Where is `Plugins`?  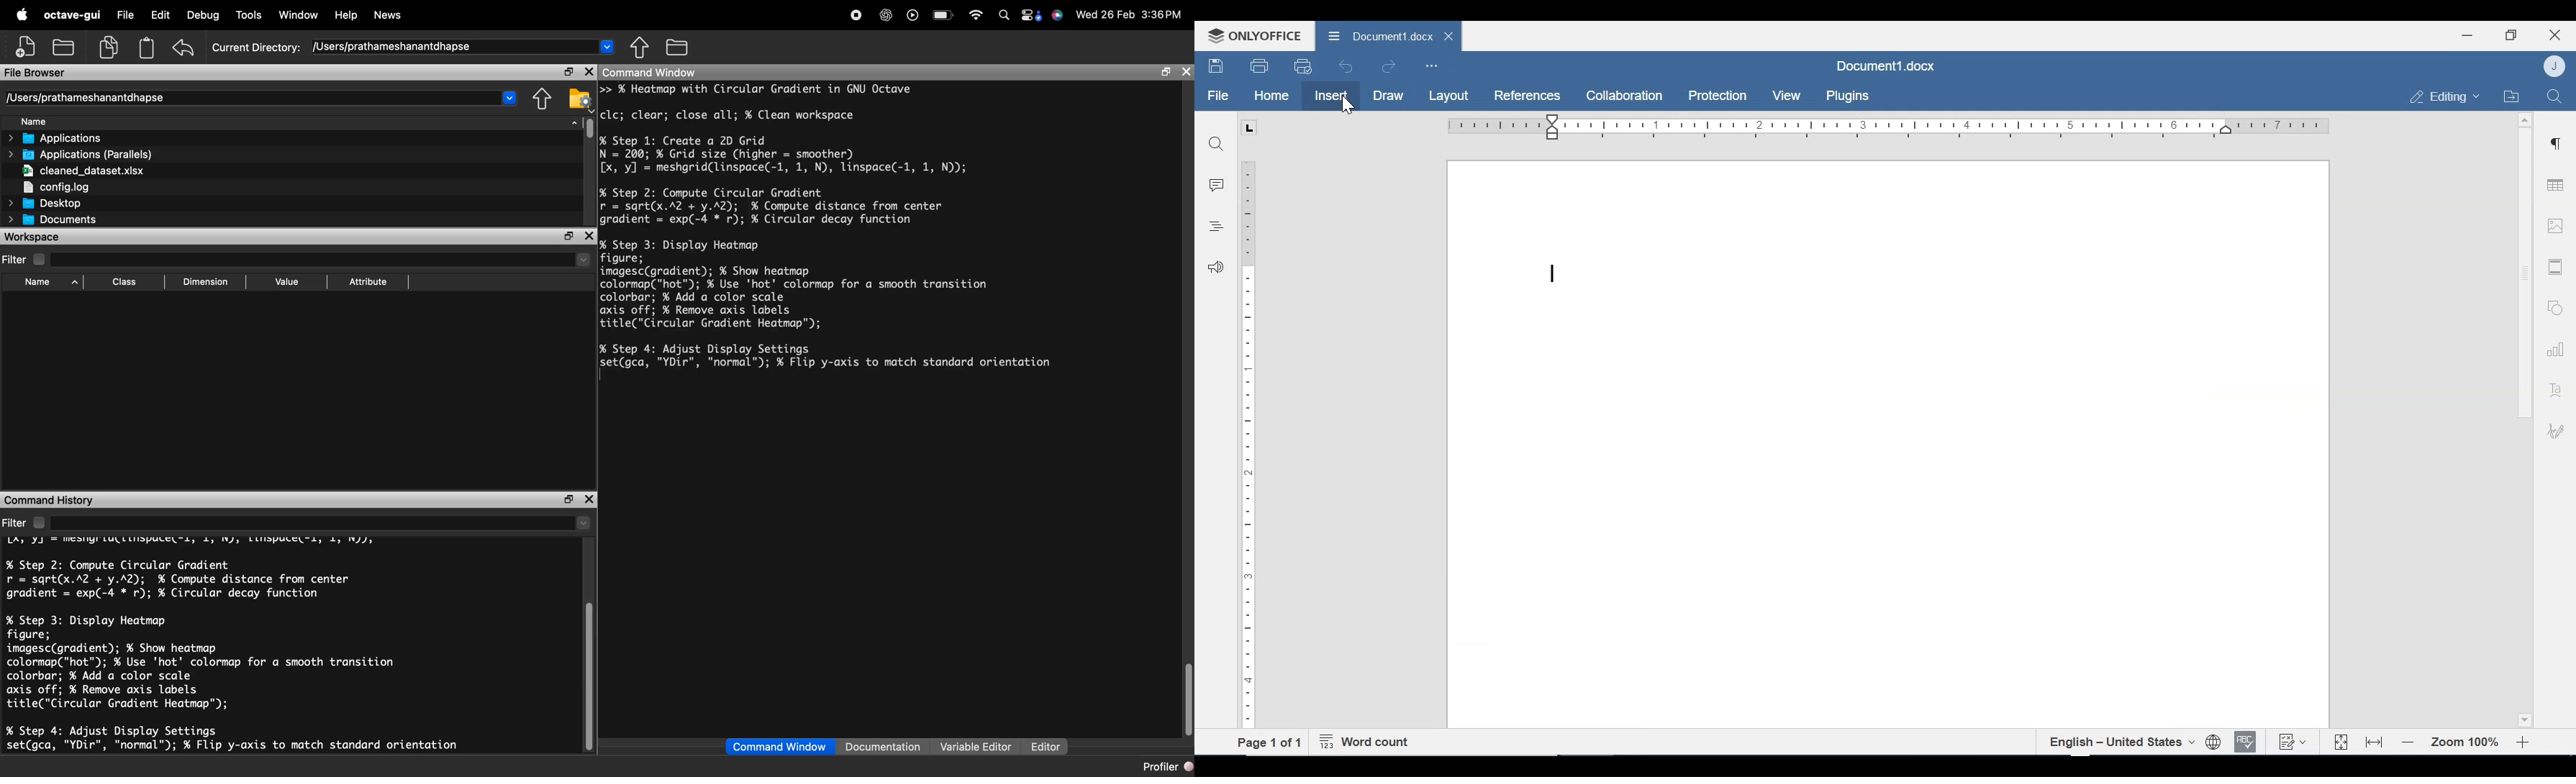 Plugins is located at coordinates (1846, 96).